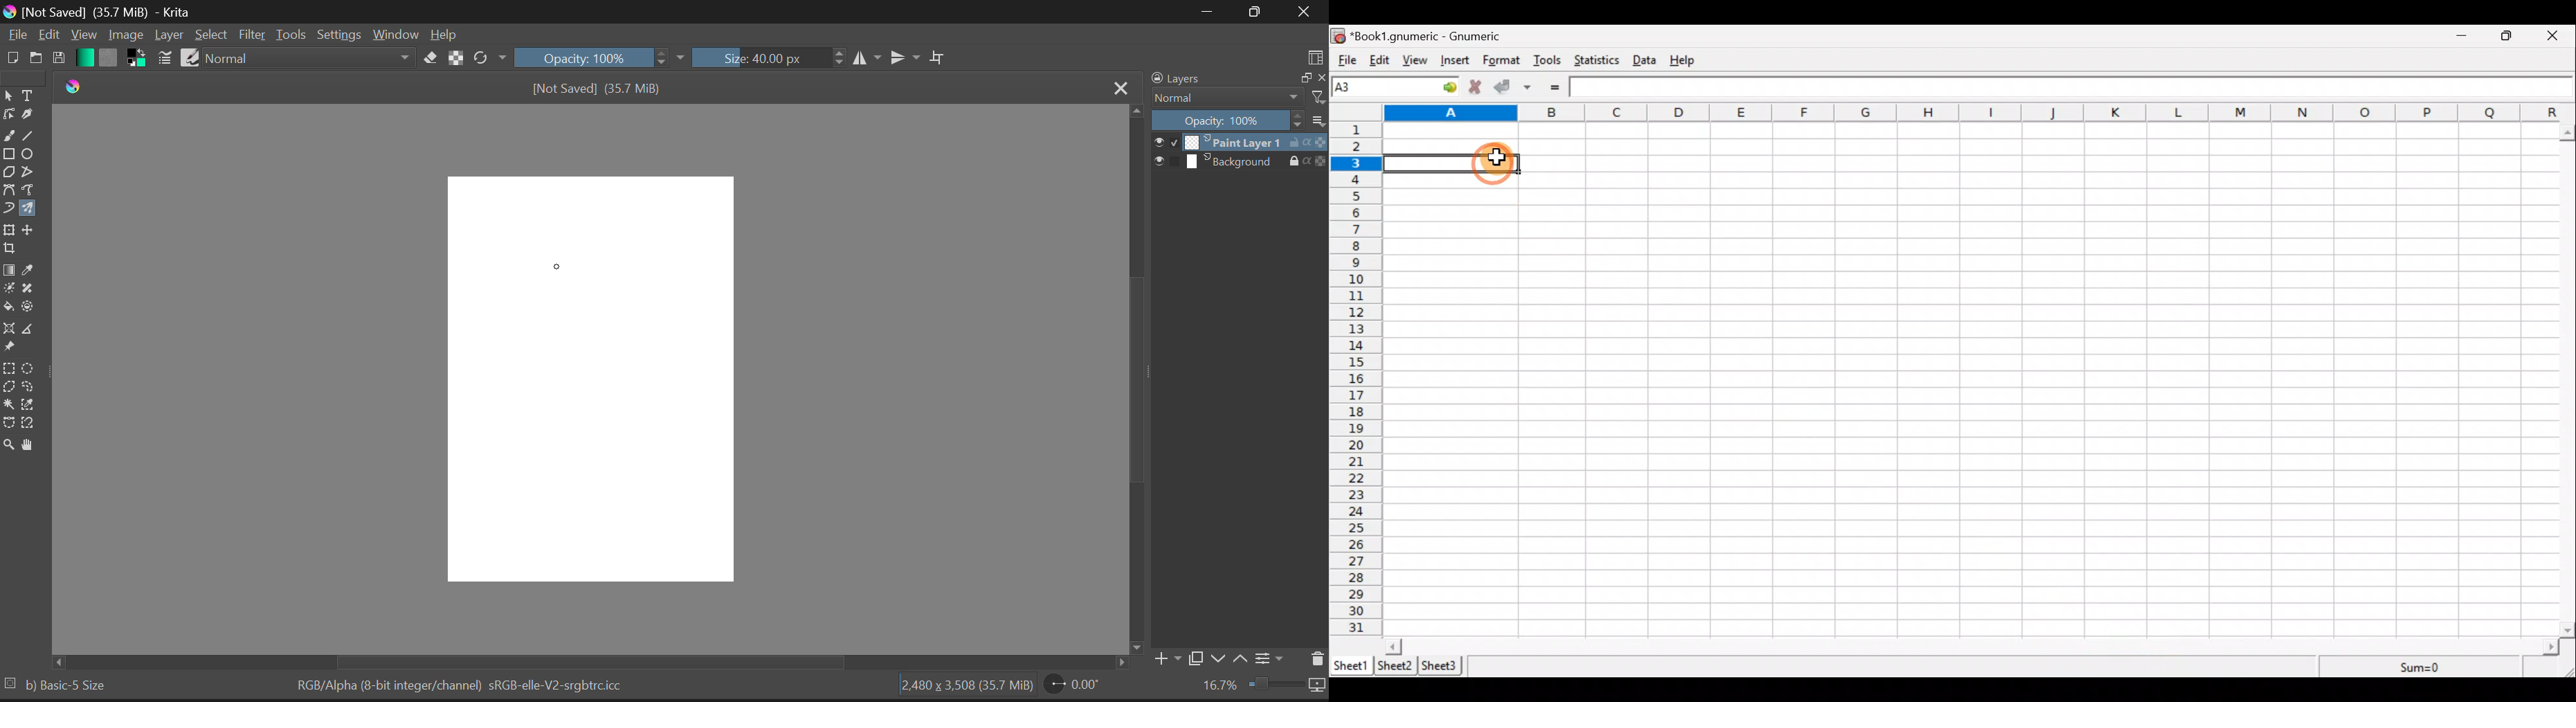 This screenshot has width=2576, height=728. Describe the element at coordinates (11, 683) in the screenshot. I see `selection` at that location.